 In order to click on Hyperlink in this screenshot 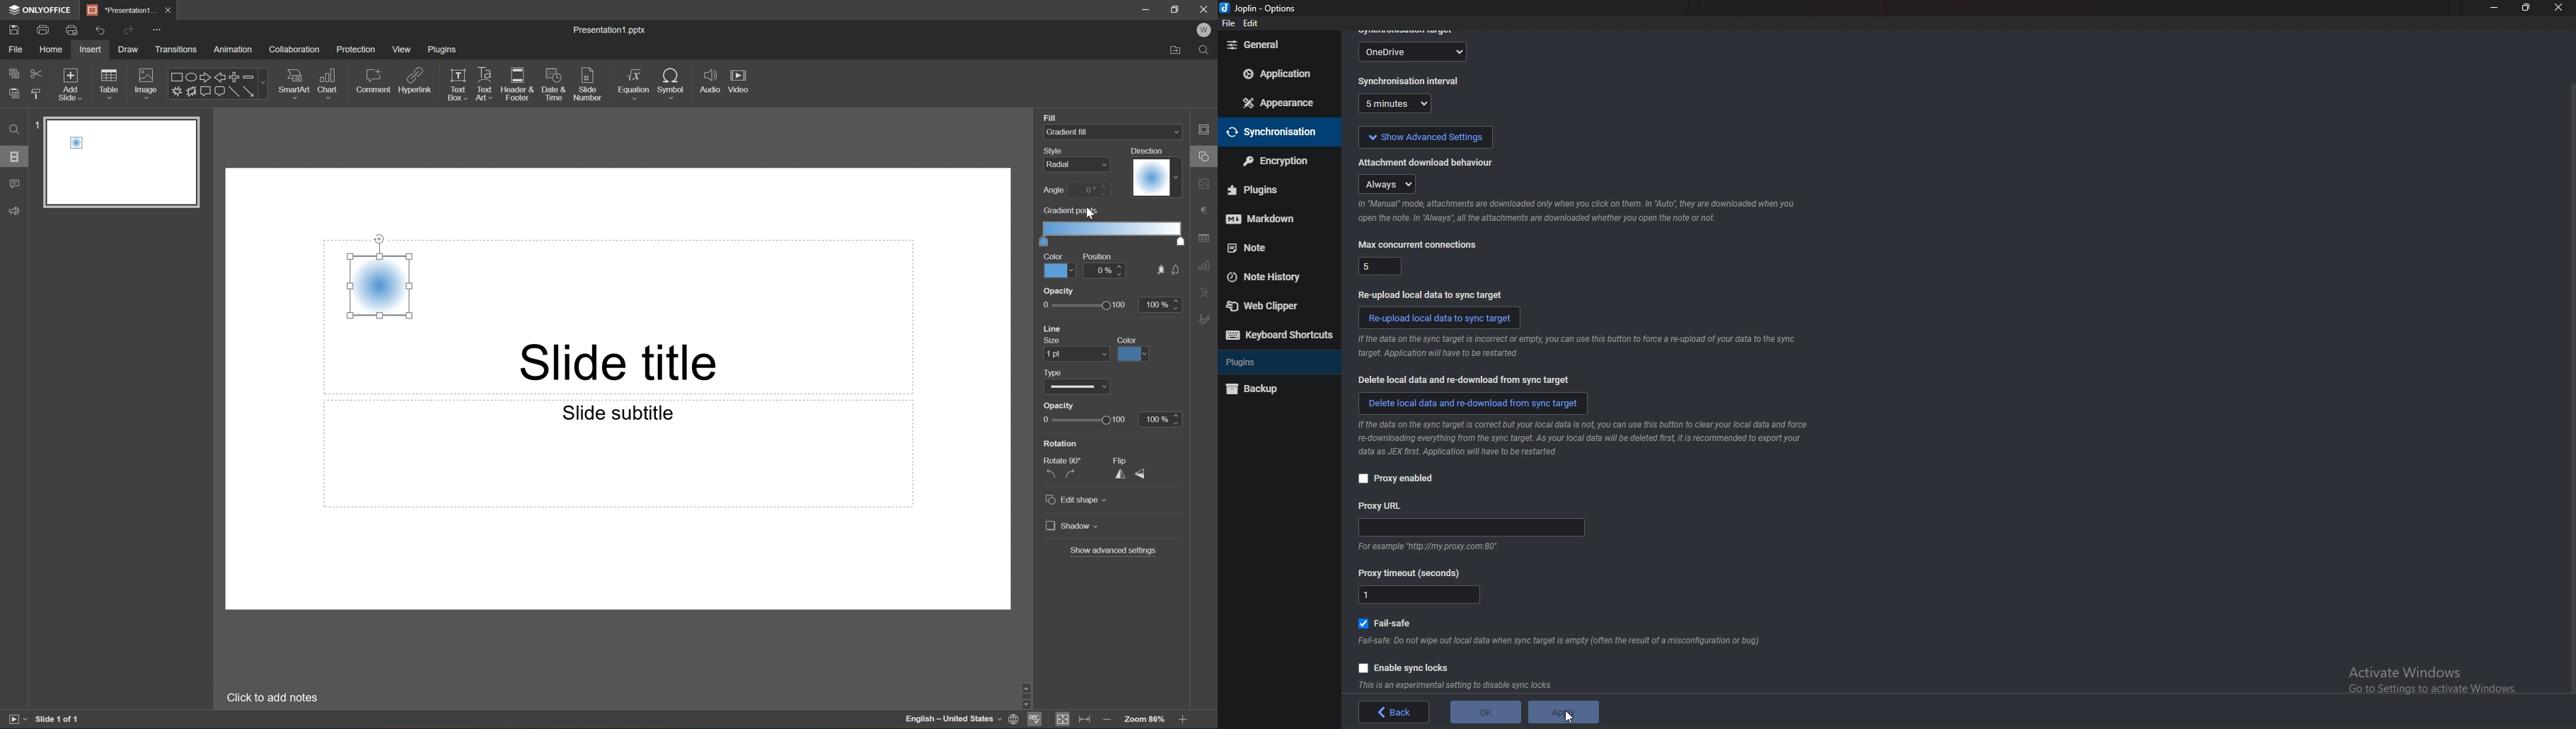, I will do `click(416, 79)`.